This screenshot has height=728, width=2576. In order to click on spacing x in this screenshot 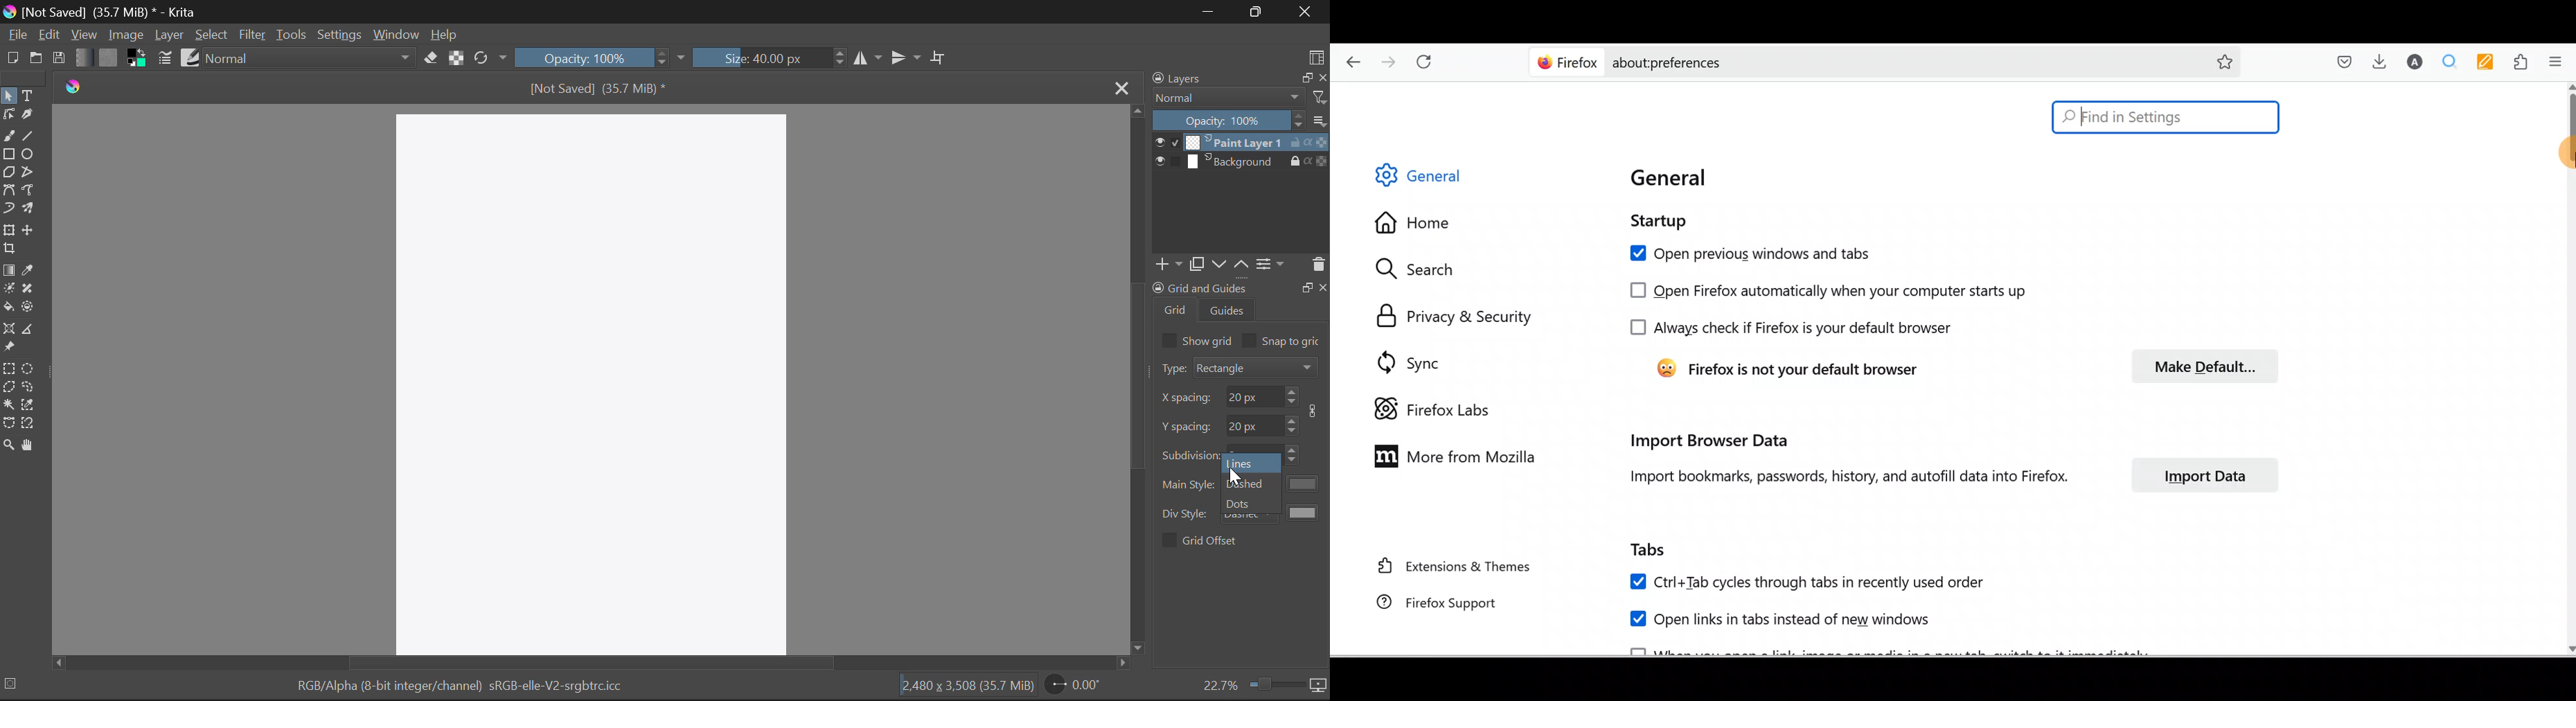, I will do `click(1187, 398)`.